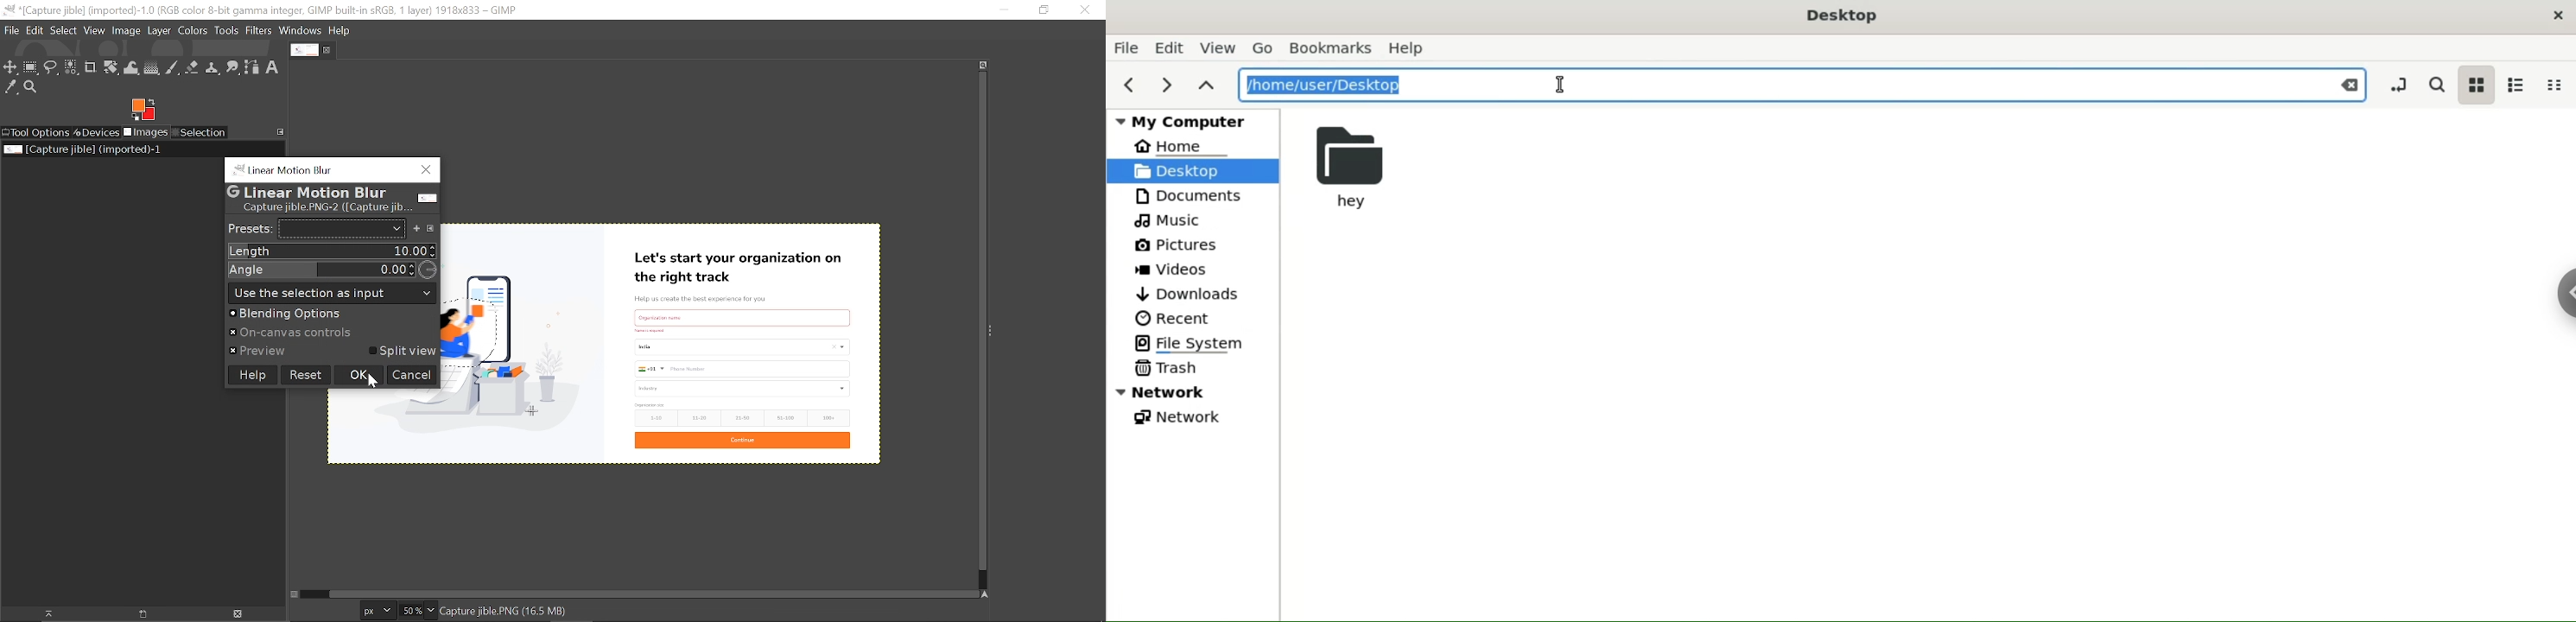 The image size is (2576, 644). What do you see at coordinates (341, 228) in the screenshot?
I see `Presets` at bounding box center [341, 228].